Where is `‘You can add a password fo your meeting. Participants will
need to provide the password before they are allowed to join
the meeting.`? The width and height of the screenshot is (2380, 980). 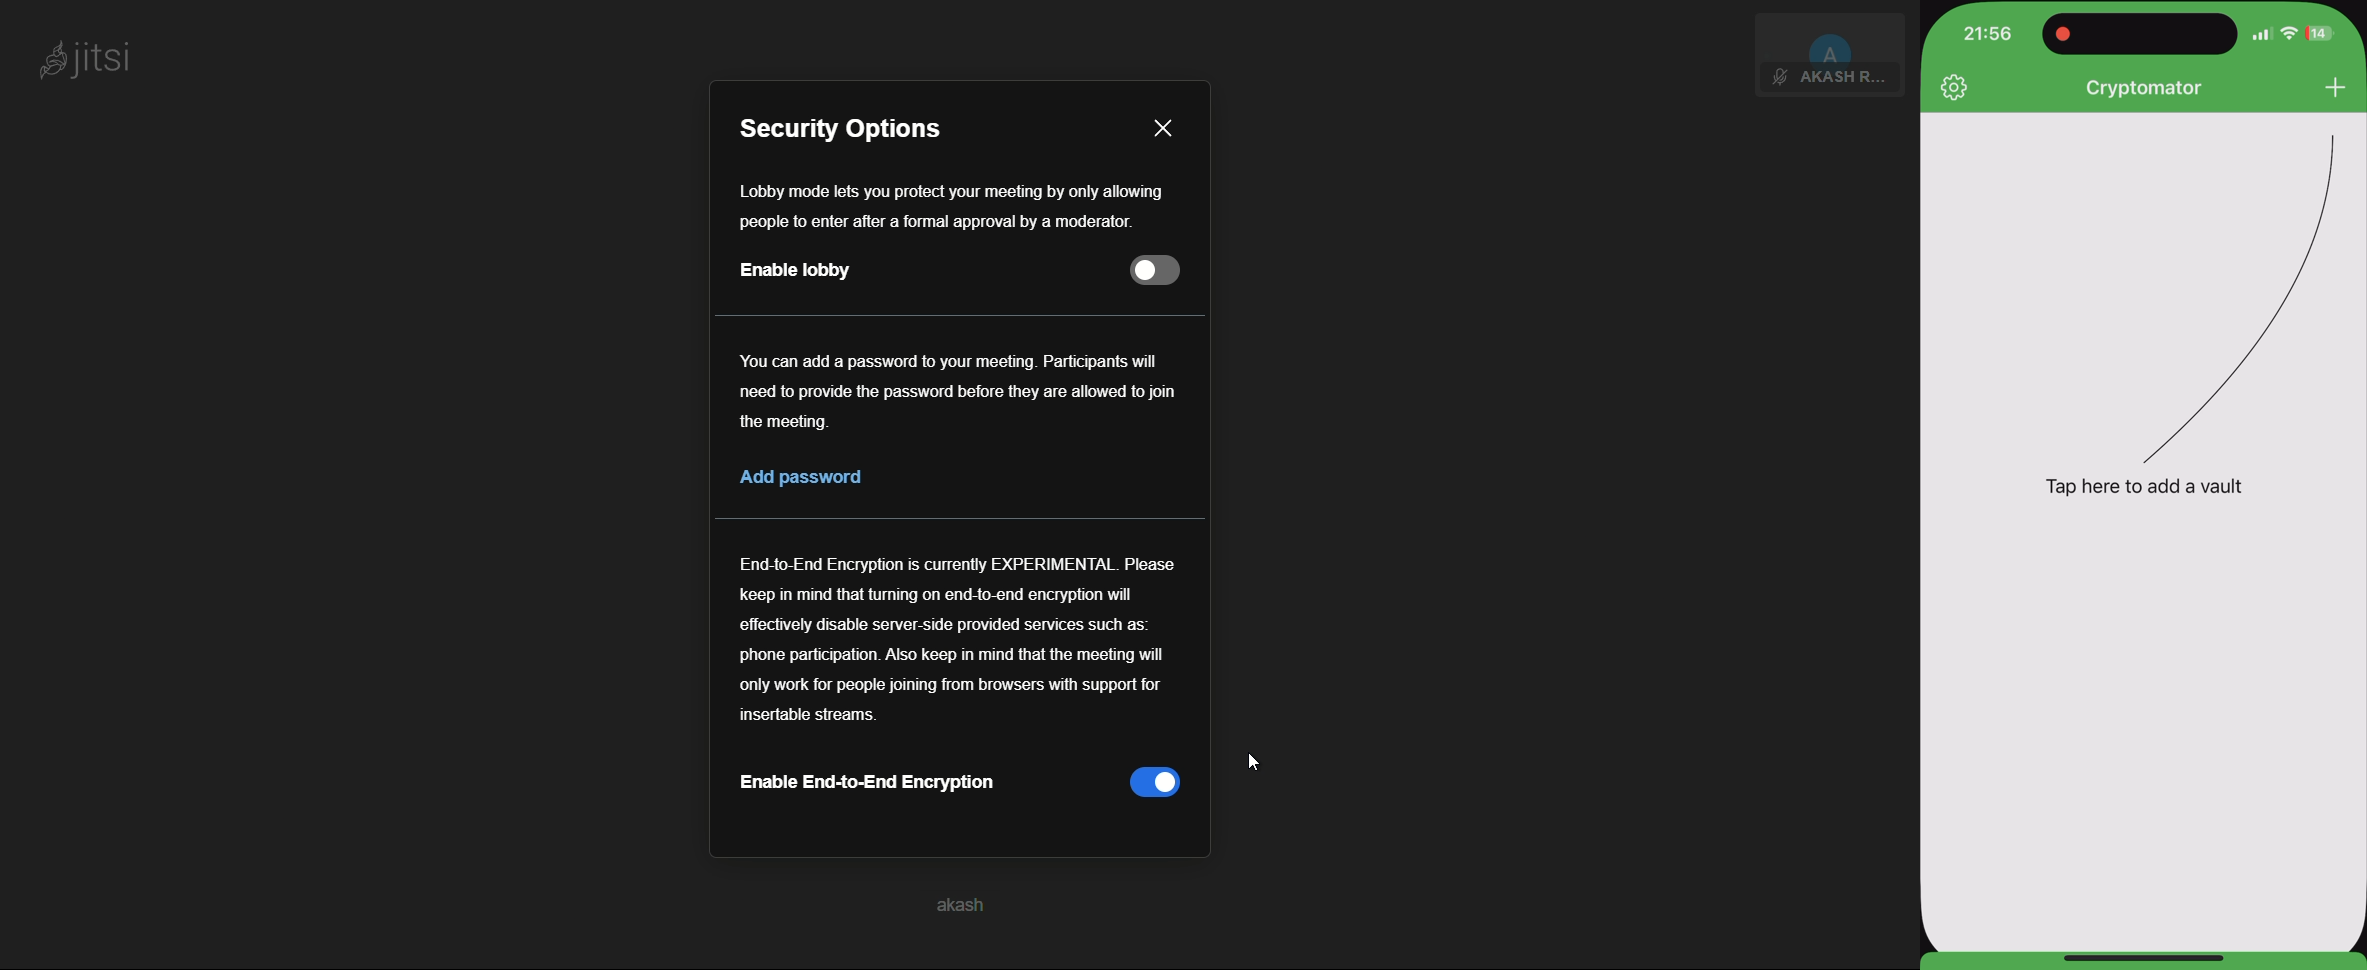 ‘You can add a password fo your meeting. Participants will
need to provide the password before they are allowed to join
the meeting. is located at coordinates (954, 394).